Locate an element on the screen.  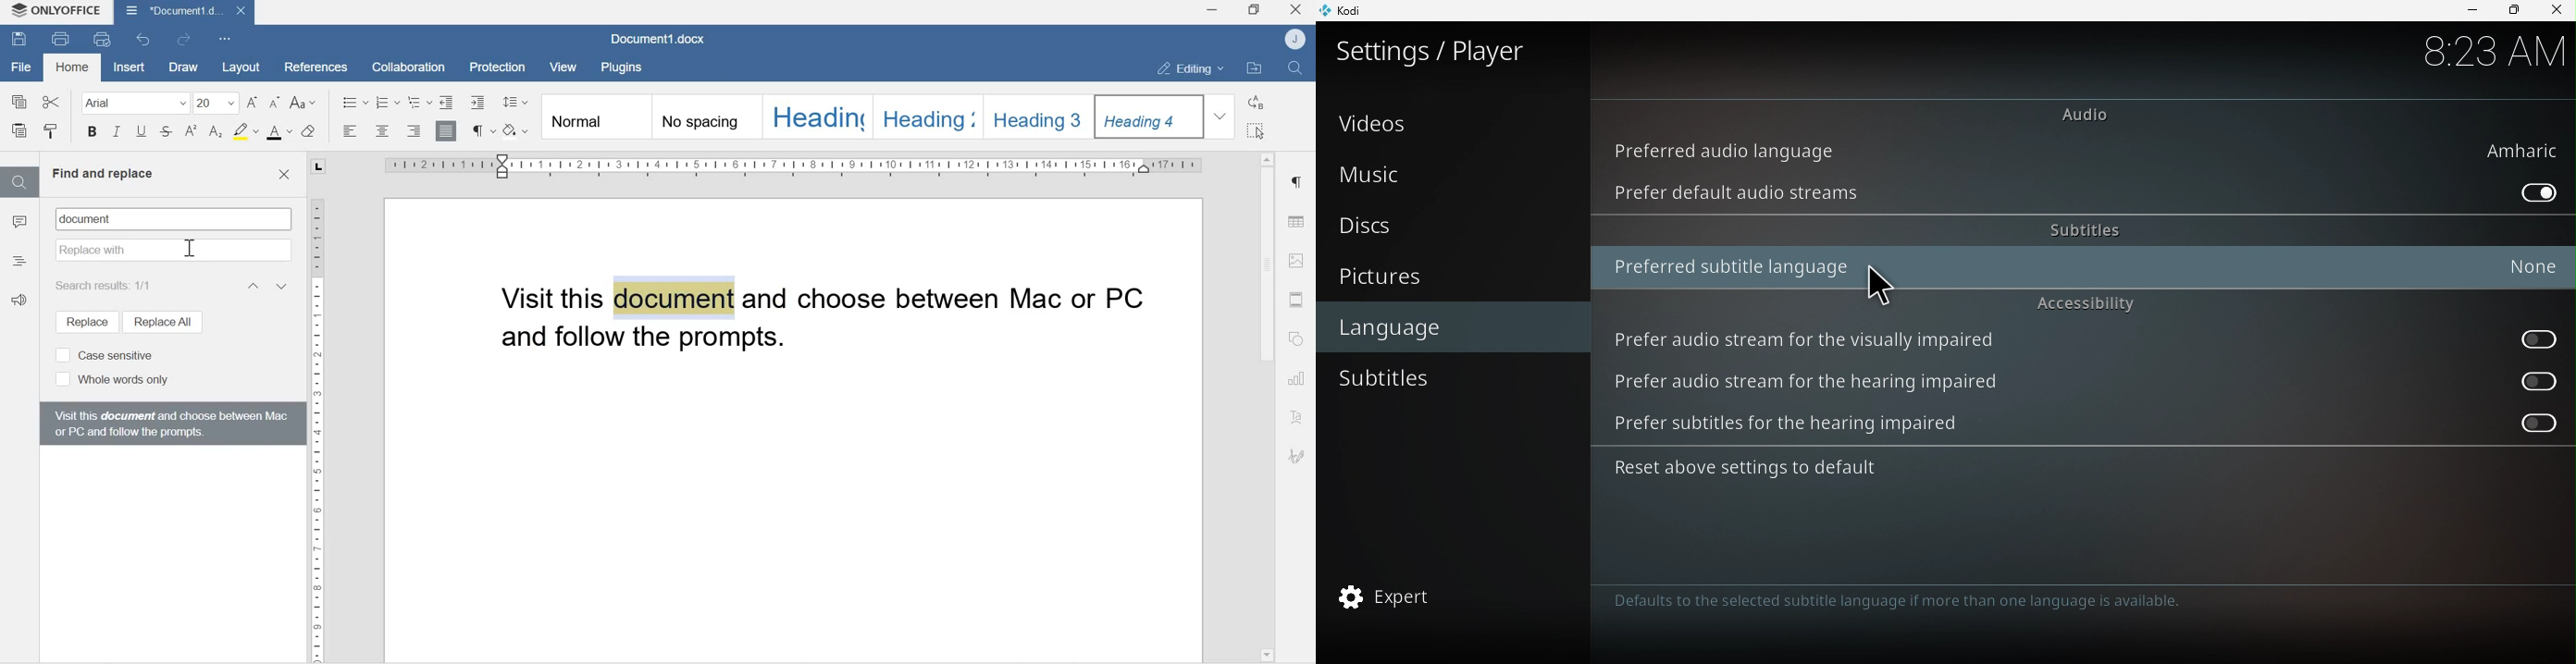
Prefer subtitles for the hearing impaired is located at coordinates (2522, 424).